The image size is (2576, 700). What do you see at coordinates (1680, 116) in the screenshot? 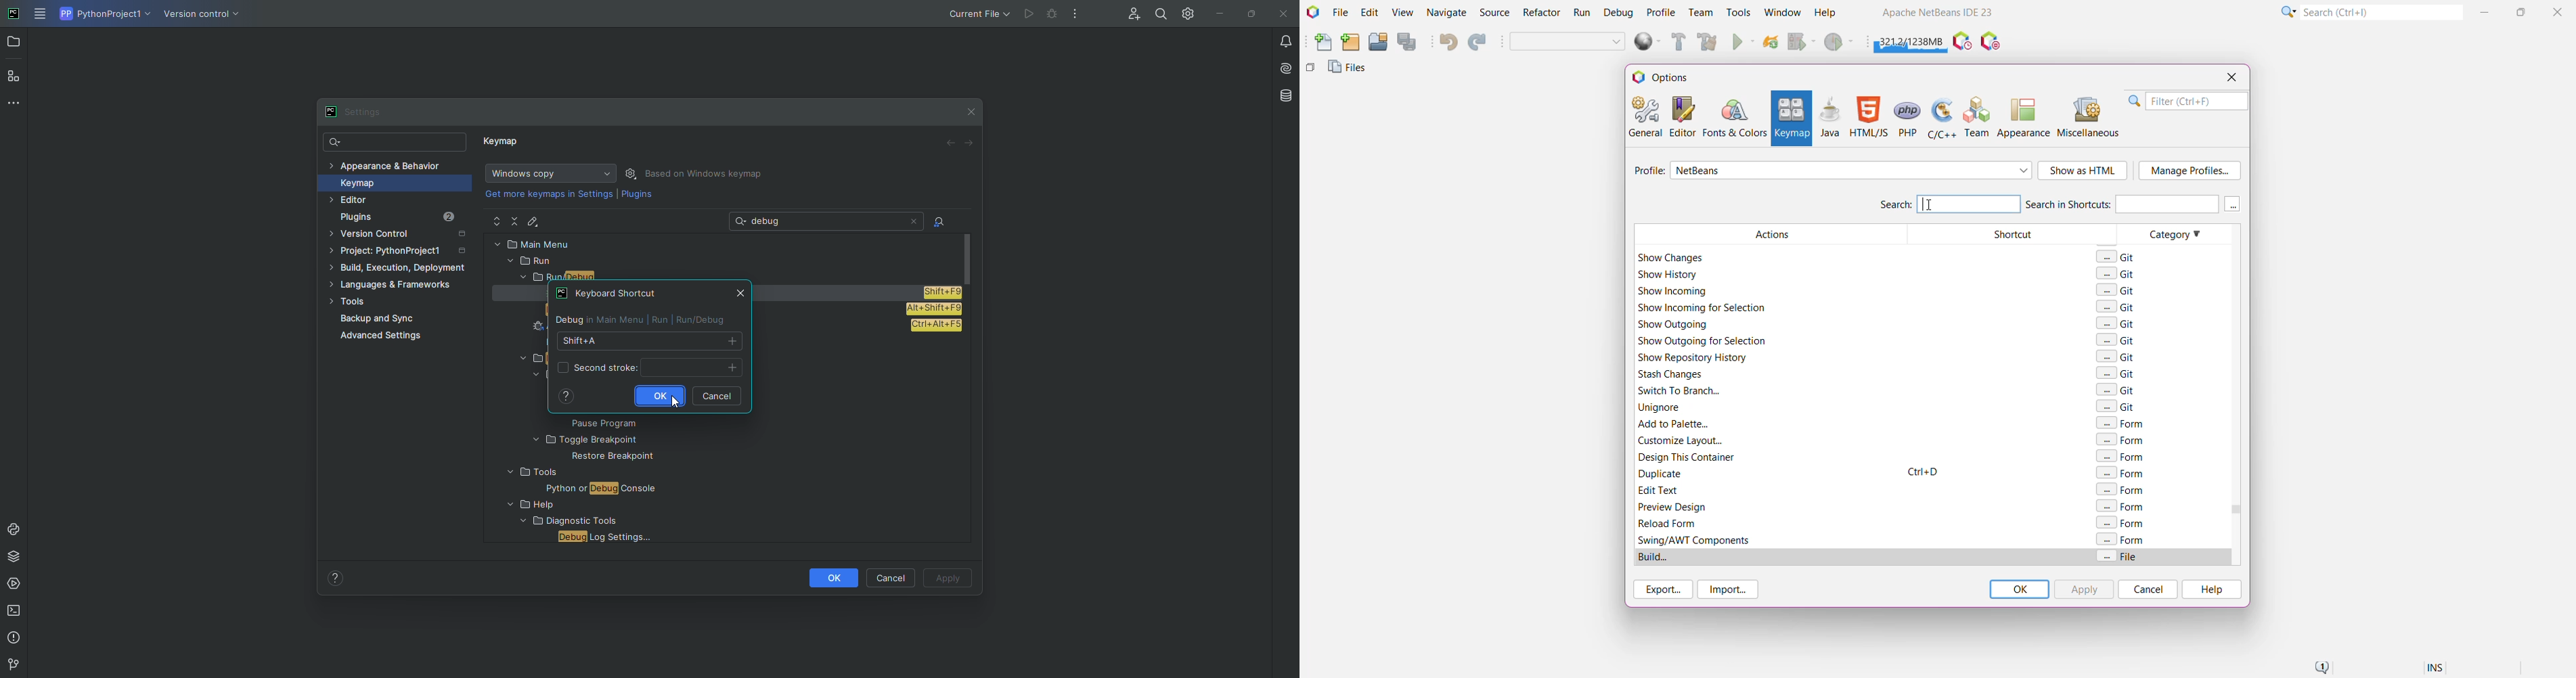
I see `Editor` at bounding box center [1680, 116].